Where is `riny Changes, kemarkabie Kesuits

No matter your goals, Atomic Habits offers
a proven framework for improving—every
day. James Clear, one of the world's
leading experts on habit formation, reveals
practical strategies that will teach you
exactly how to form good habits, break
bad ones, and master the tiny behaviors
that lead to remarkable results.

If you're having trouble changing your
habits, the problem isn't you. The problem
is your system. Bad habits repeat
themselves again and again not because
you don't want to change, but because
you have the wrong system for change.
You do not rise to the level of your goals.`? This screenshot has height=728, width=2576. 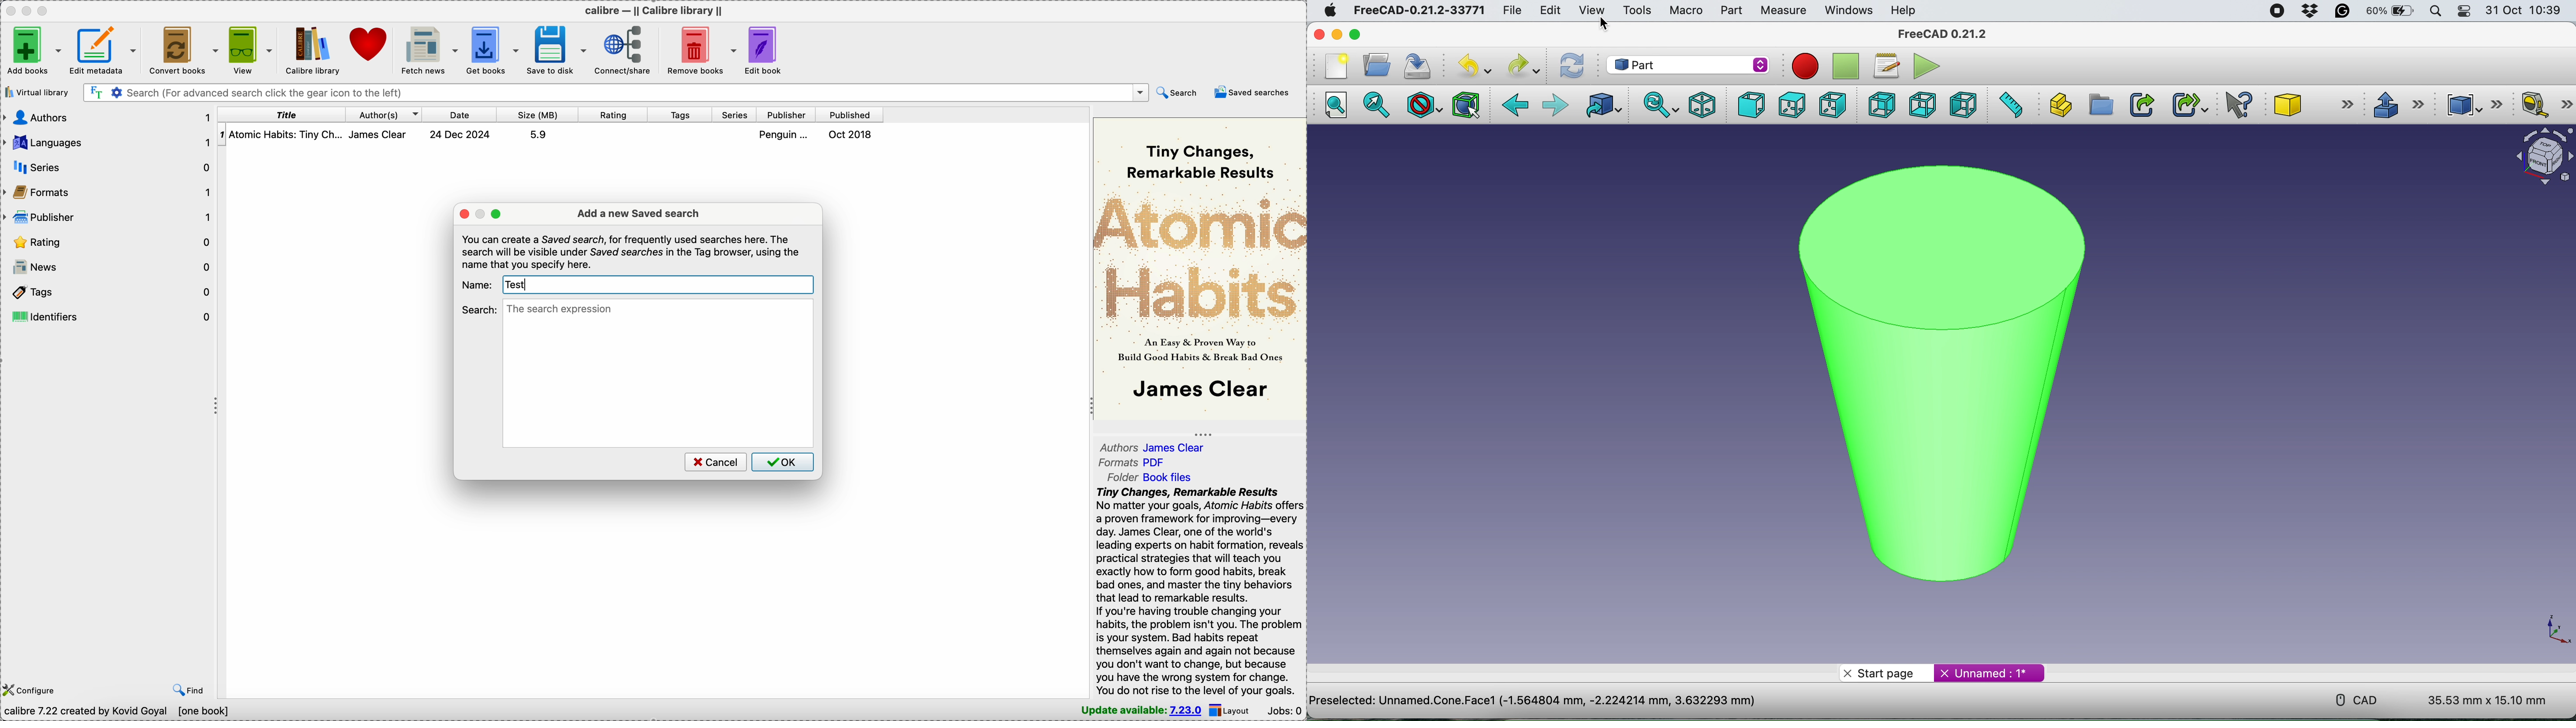
riny Changes, kemarkabie Kesuits

No matter your goals, Atomic Habits offers
a proven framework for improving—every
day. James Clear, one of the world's
leading experts on habit formation, reveals
practical strategies that will teach you
exactly how to form good habits, break
bad ones, and master the tiny behaviors
that lead to remarkable results.

If you're having trouble changing your
habits, the problem isn't you. The problem
is your system. Bad habits repeat
themselves again and again not because
you don't want to change, but because
you have the wrong system for change.
You do not rise to the level of your goals. is located at coordinates (1194, 592).